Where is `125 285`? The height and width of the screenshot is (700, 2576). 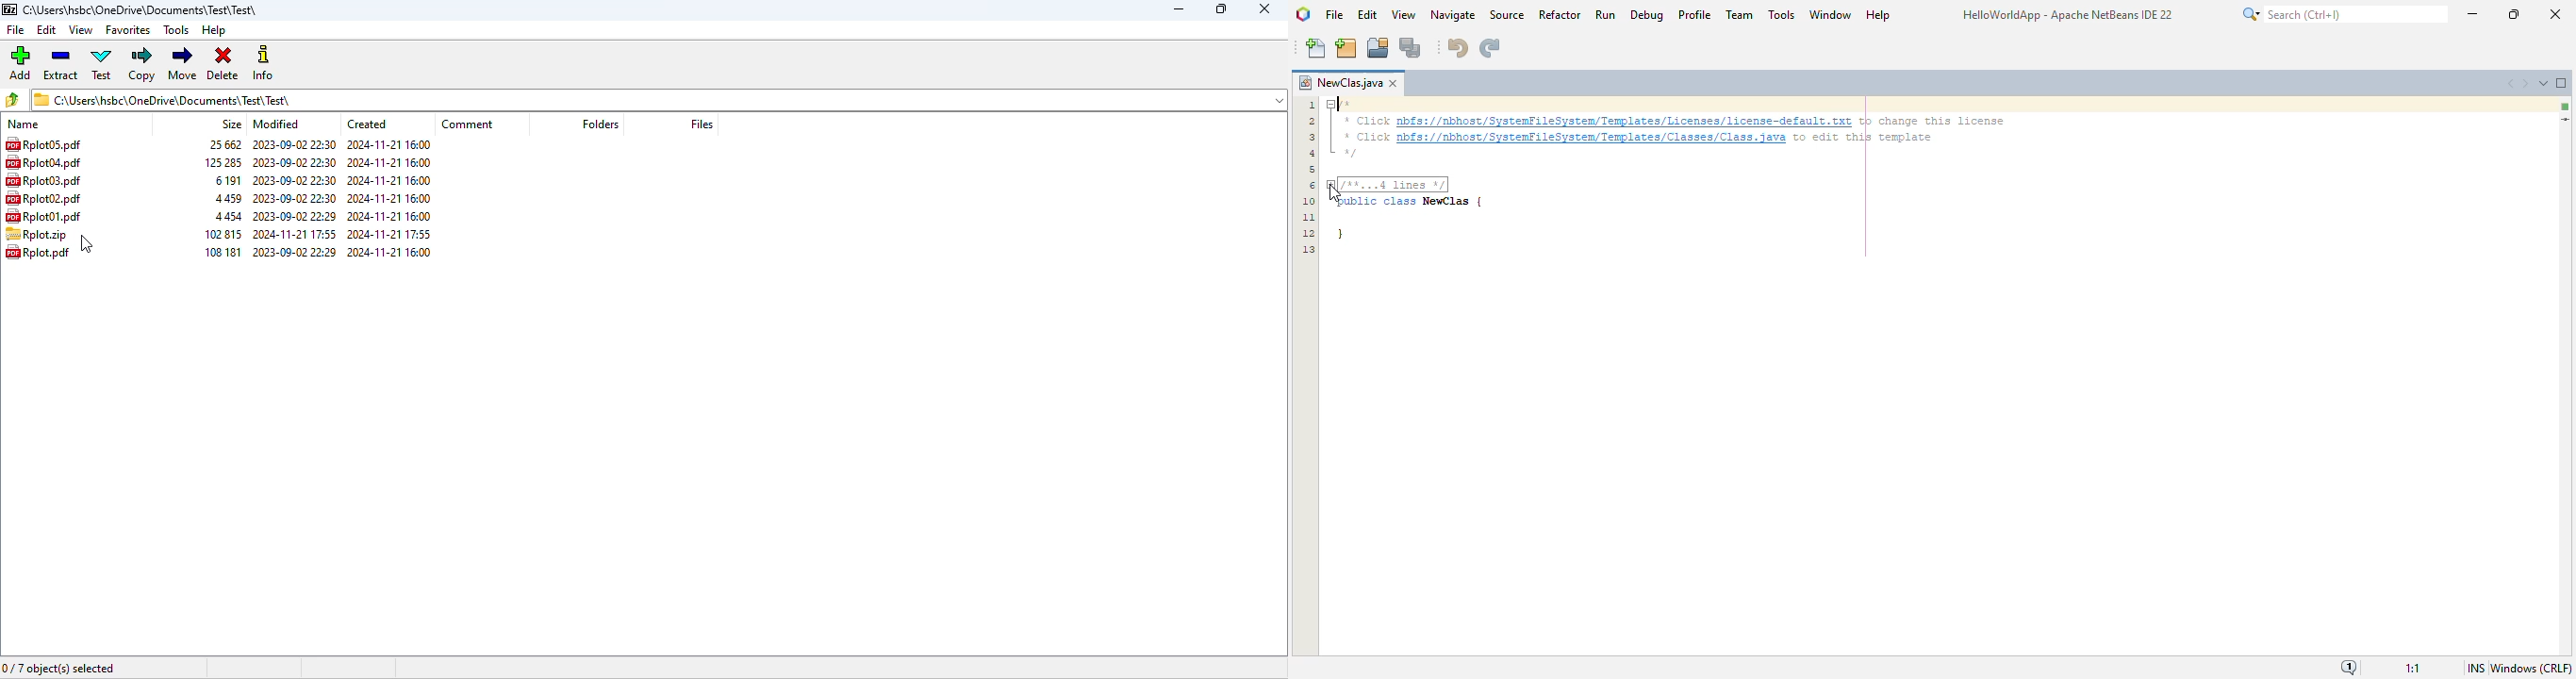 125 285 is located at coordinates (220, 162).